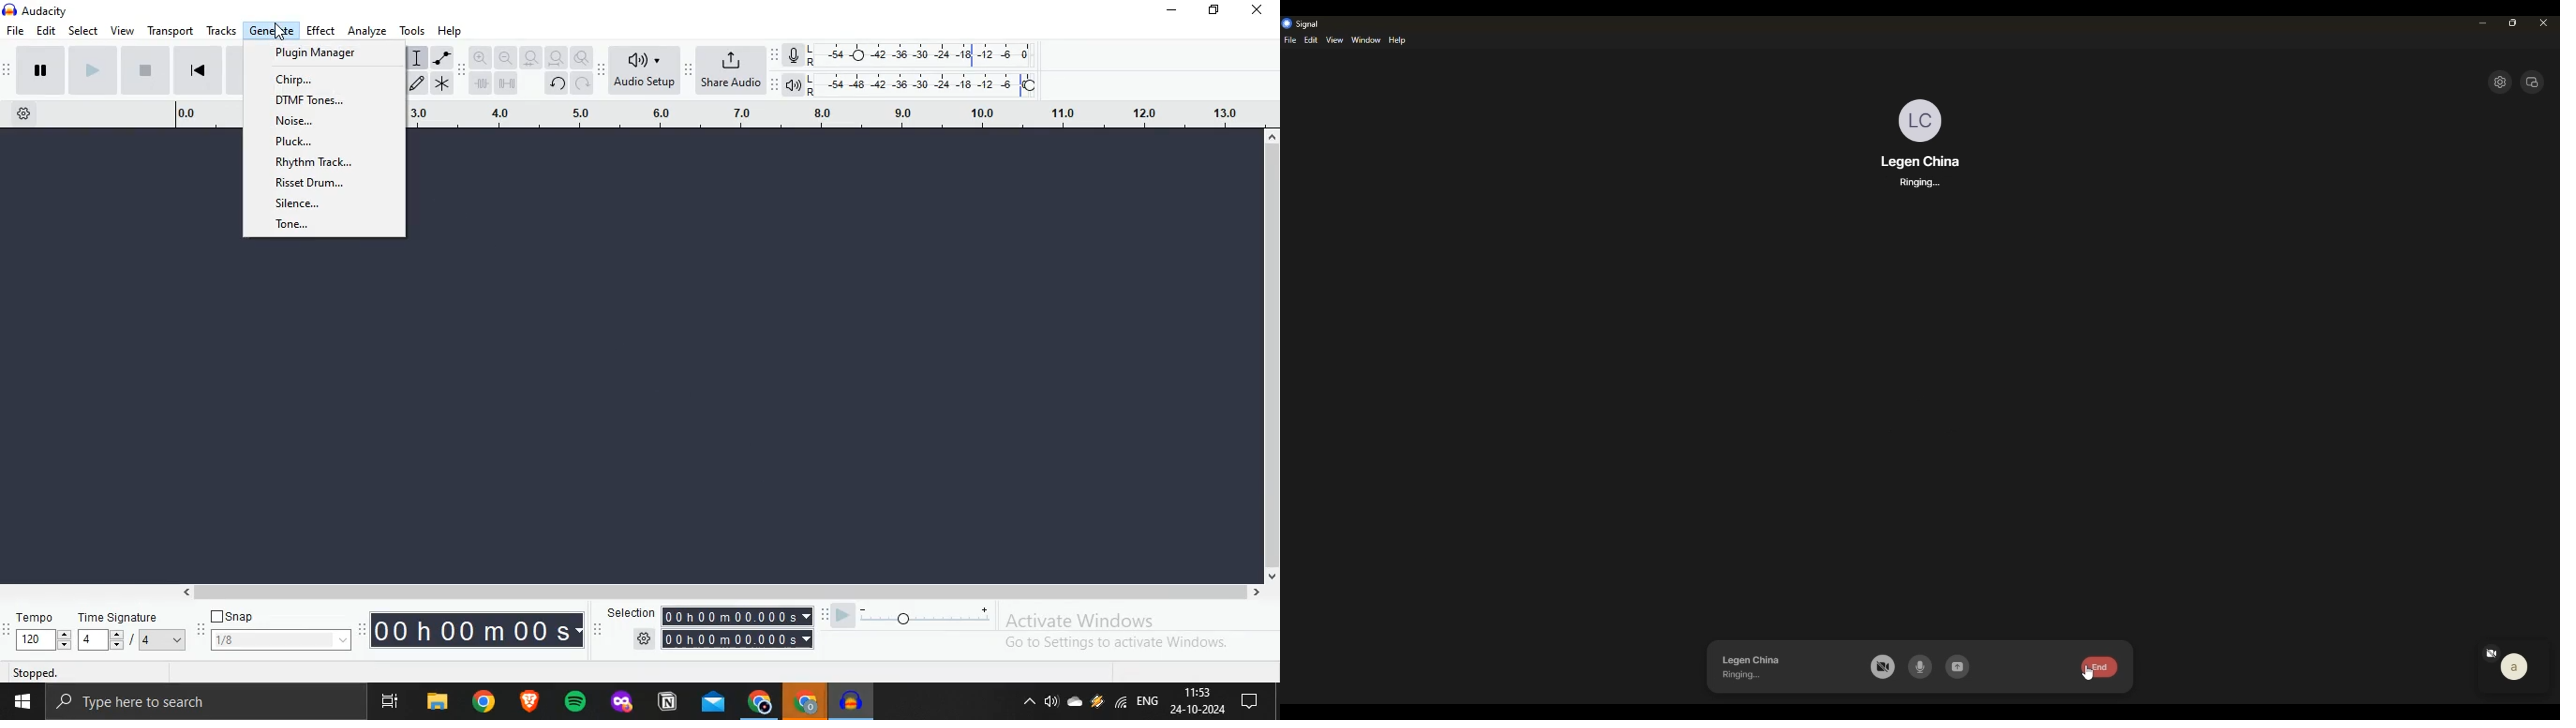 The height and width of the screenshot is (728, 2576). What do you see at coordinates (853, 701) in the screenshot?
I see `Music Playe` at bounding box center [853, 701].